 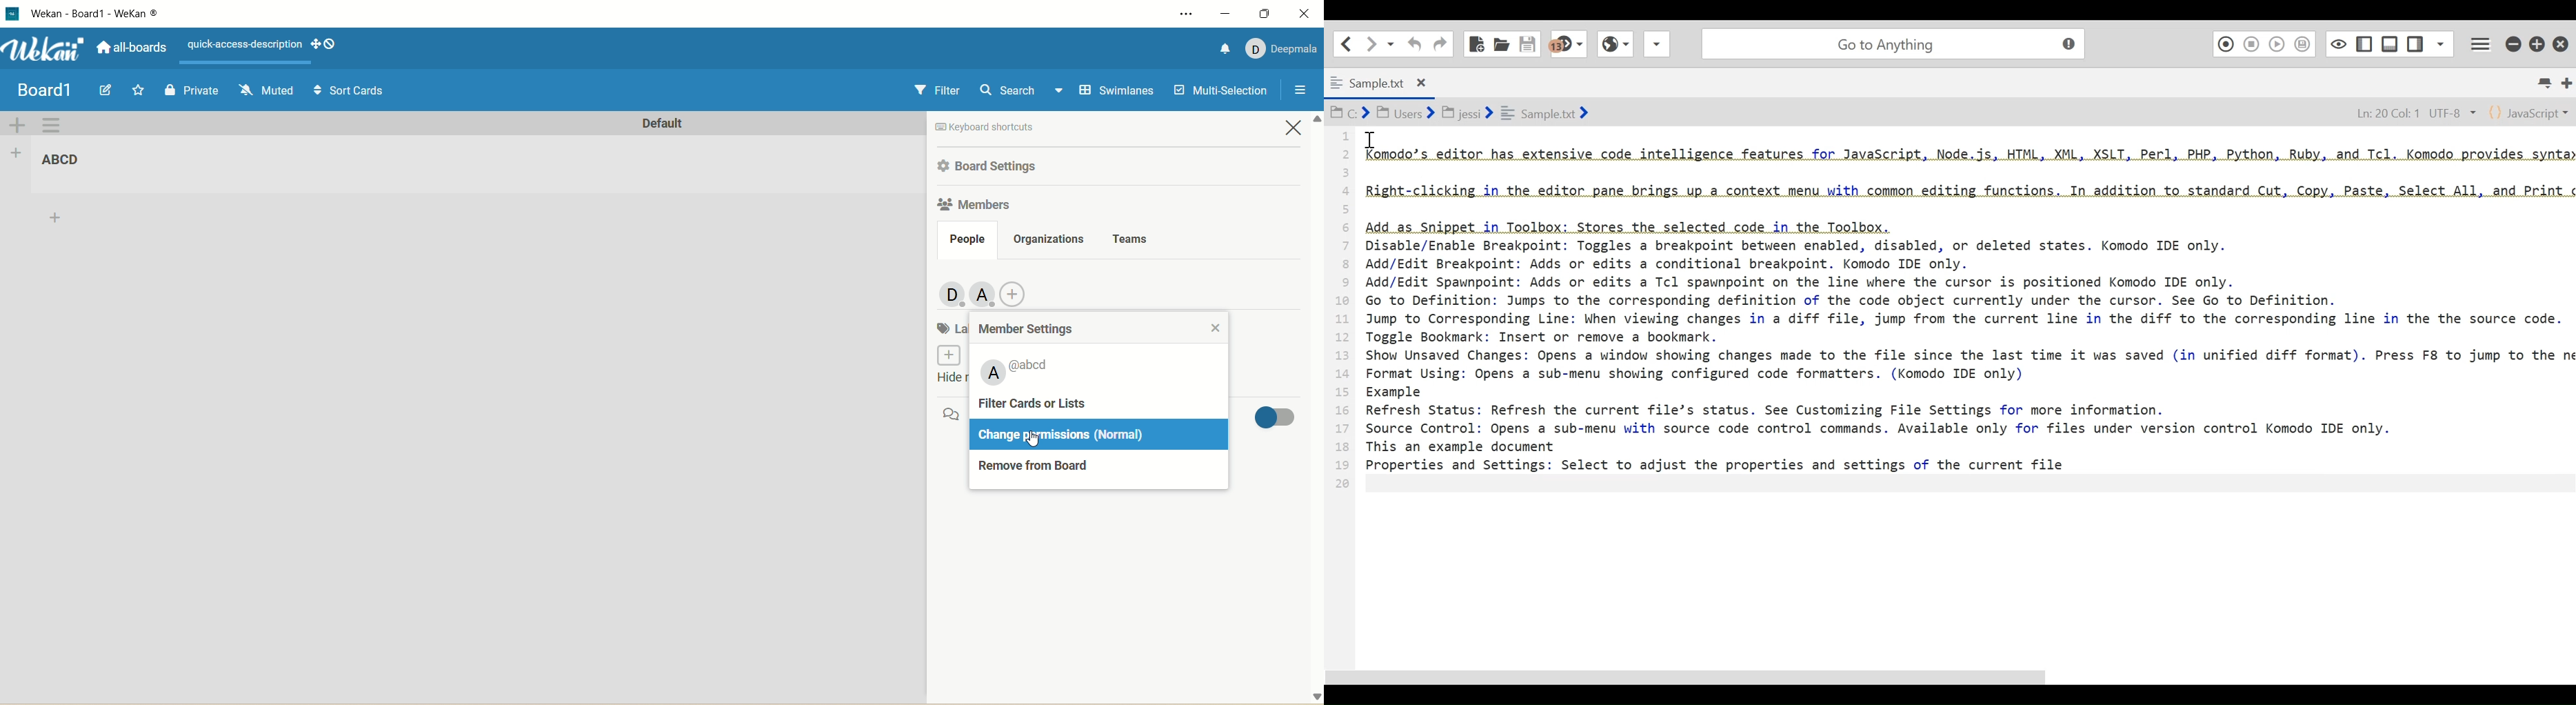 I want to click on add, so click(x=57, y=220).